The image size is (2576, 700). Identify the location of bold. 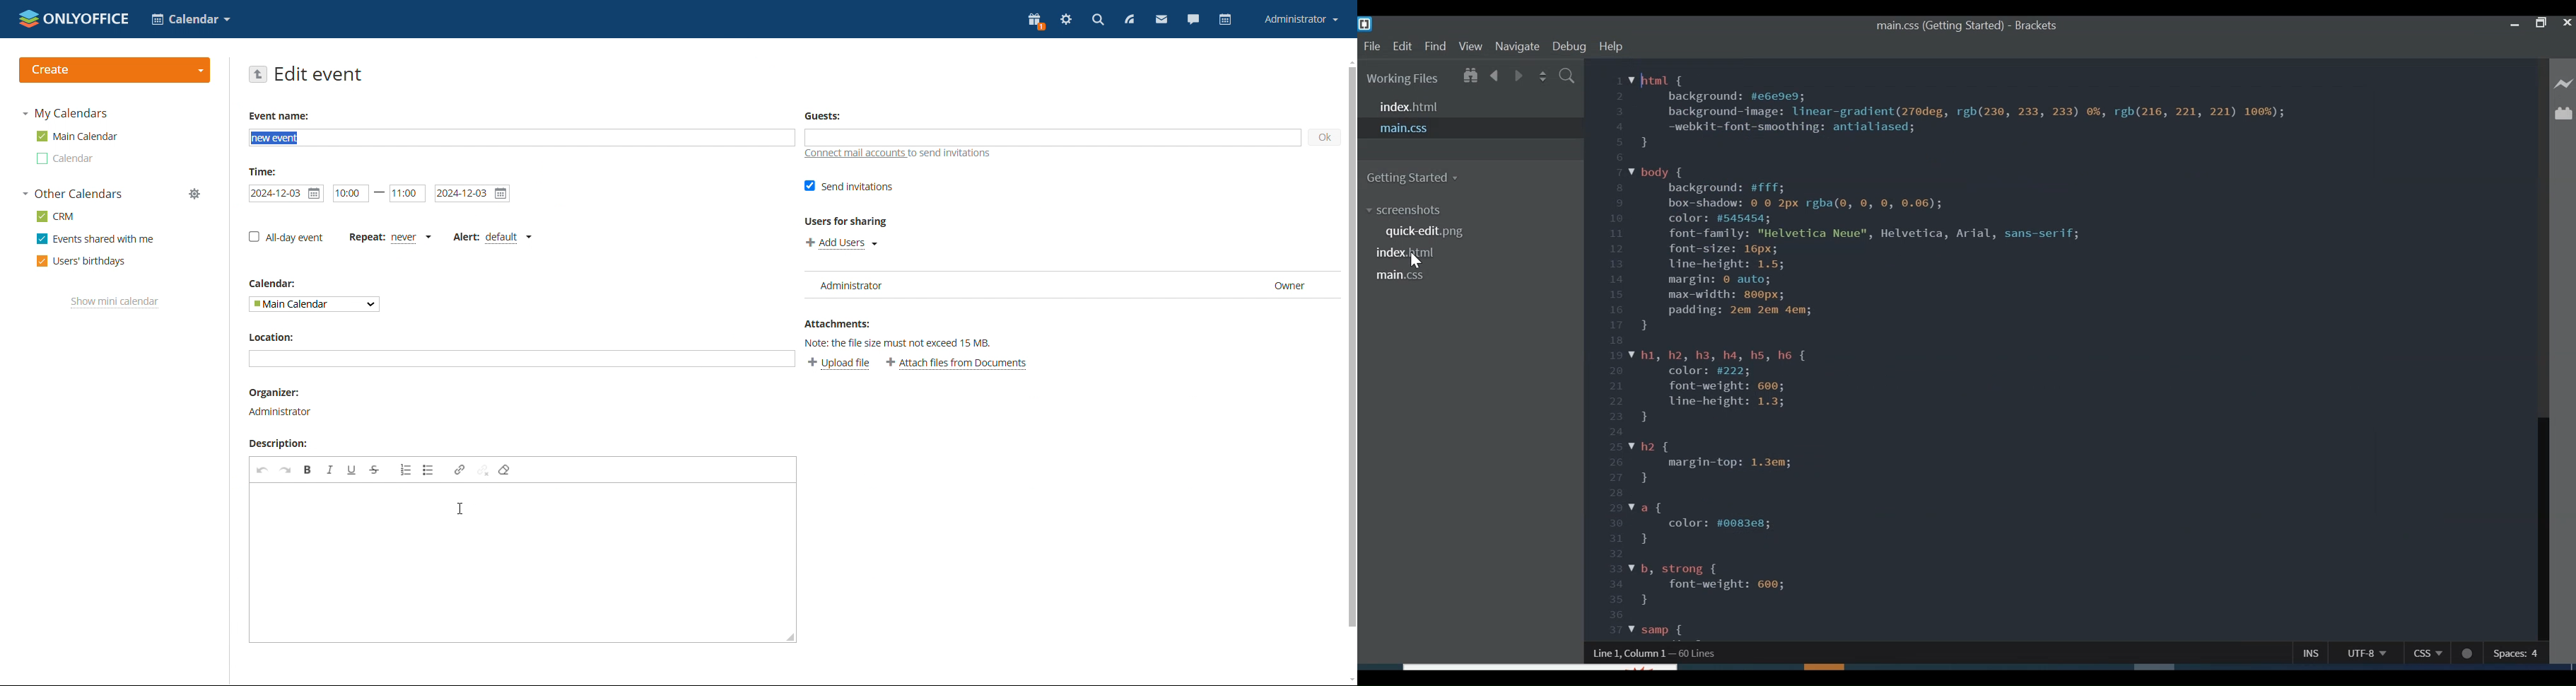
(308, 469).